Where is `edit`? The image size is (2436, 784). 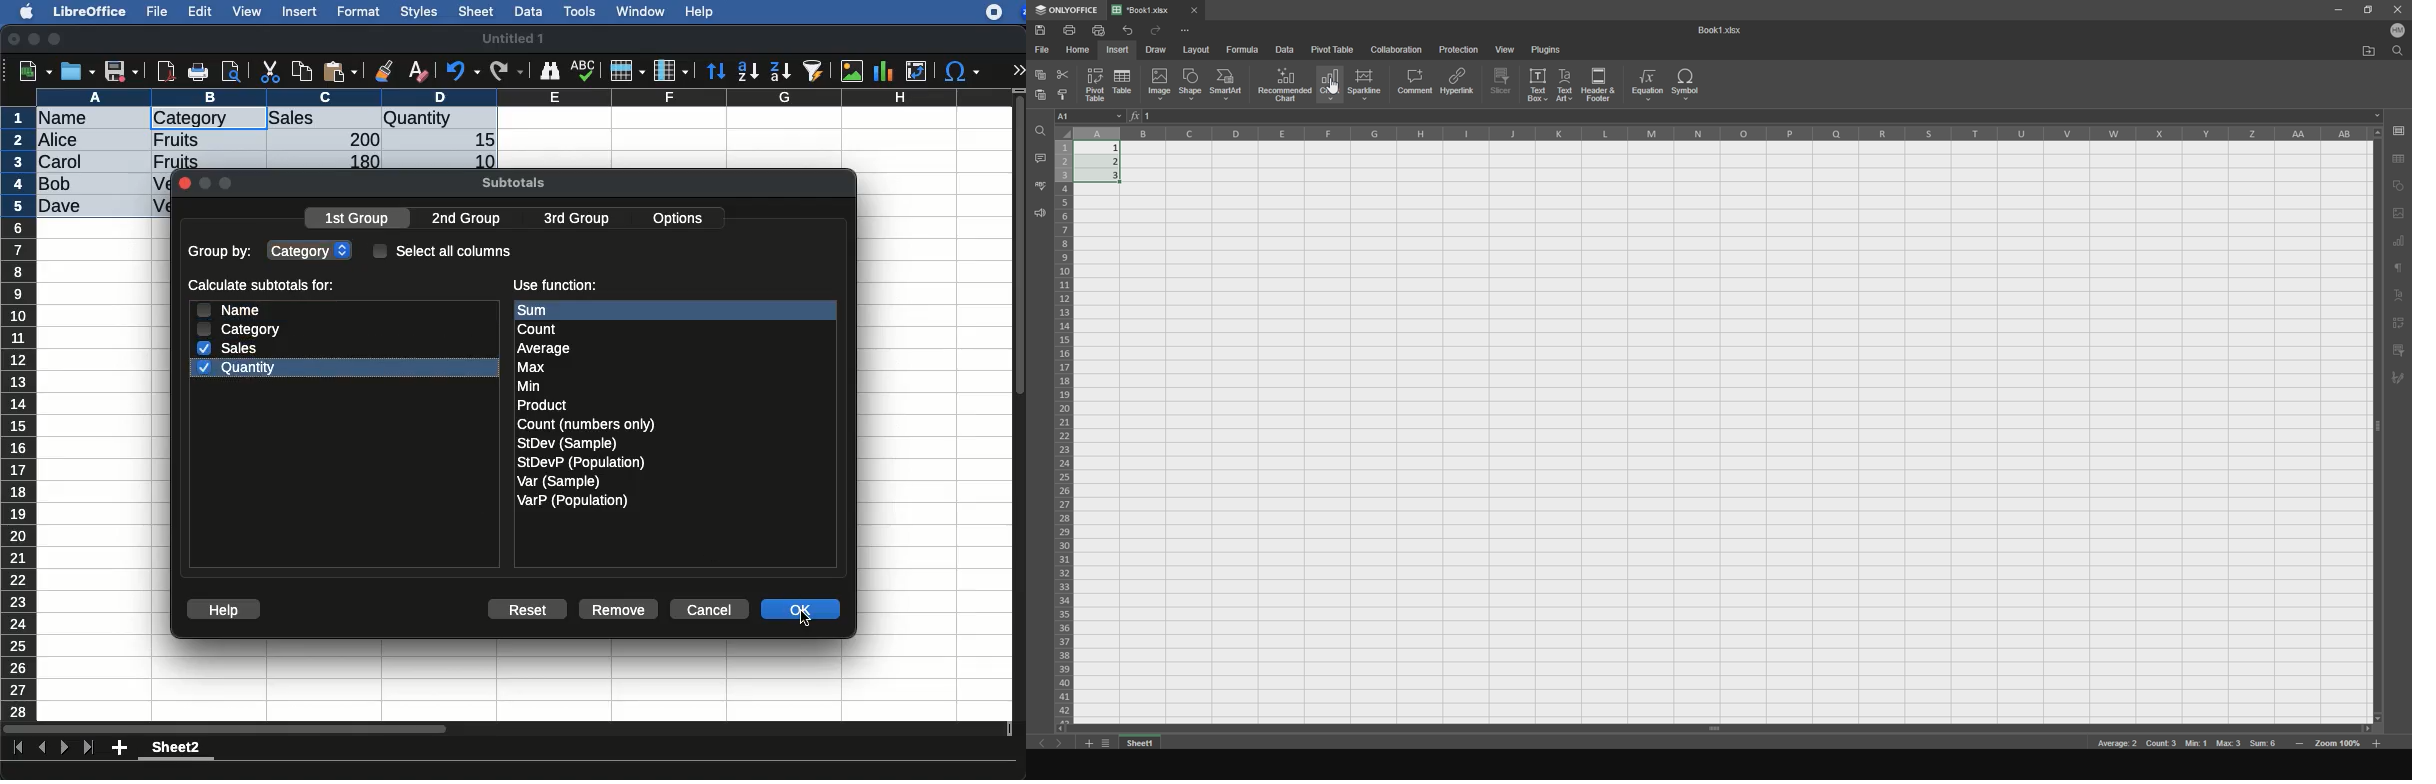 edit is located at coordinates (200, 11).